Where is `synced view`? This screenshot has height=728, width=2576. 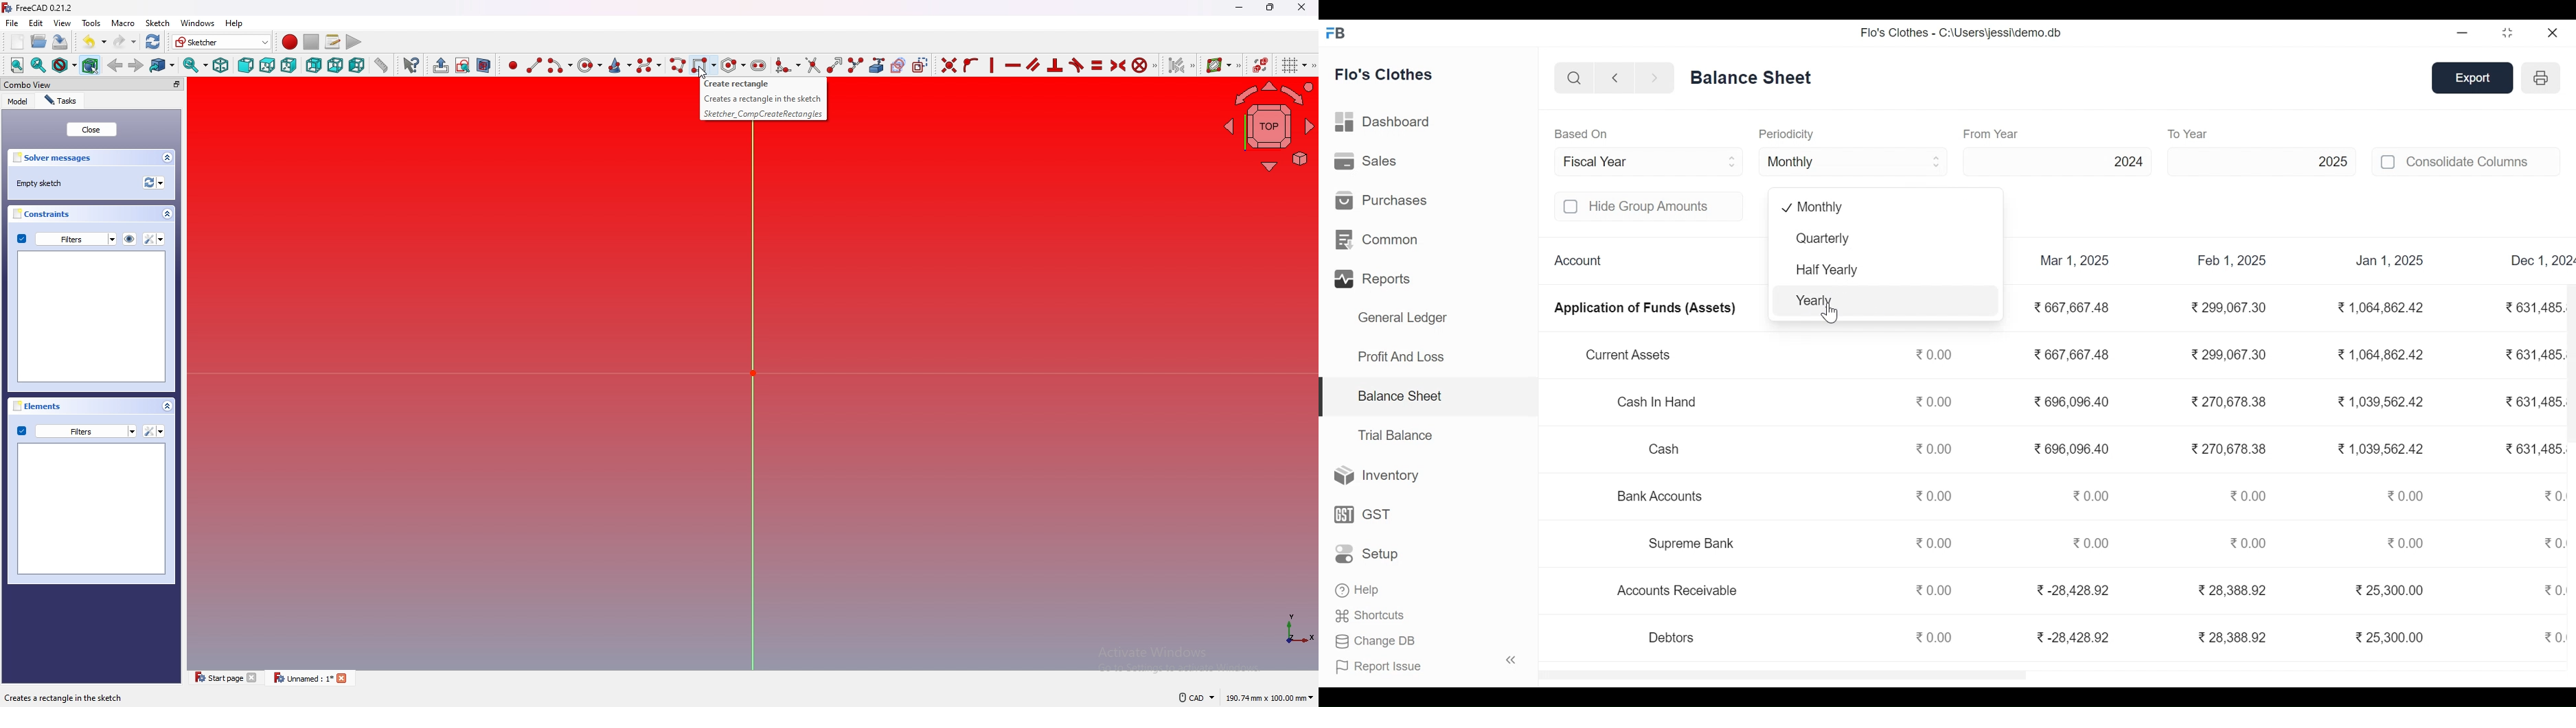 synced view is located at coordinates (196, 65).